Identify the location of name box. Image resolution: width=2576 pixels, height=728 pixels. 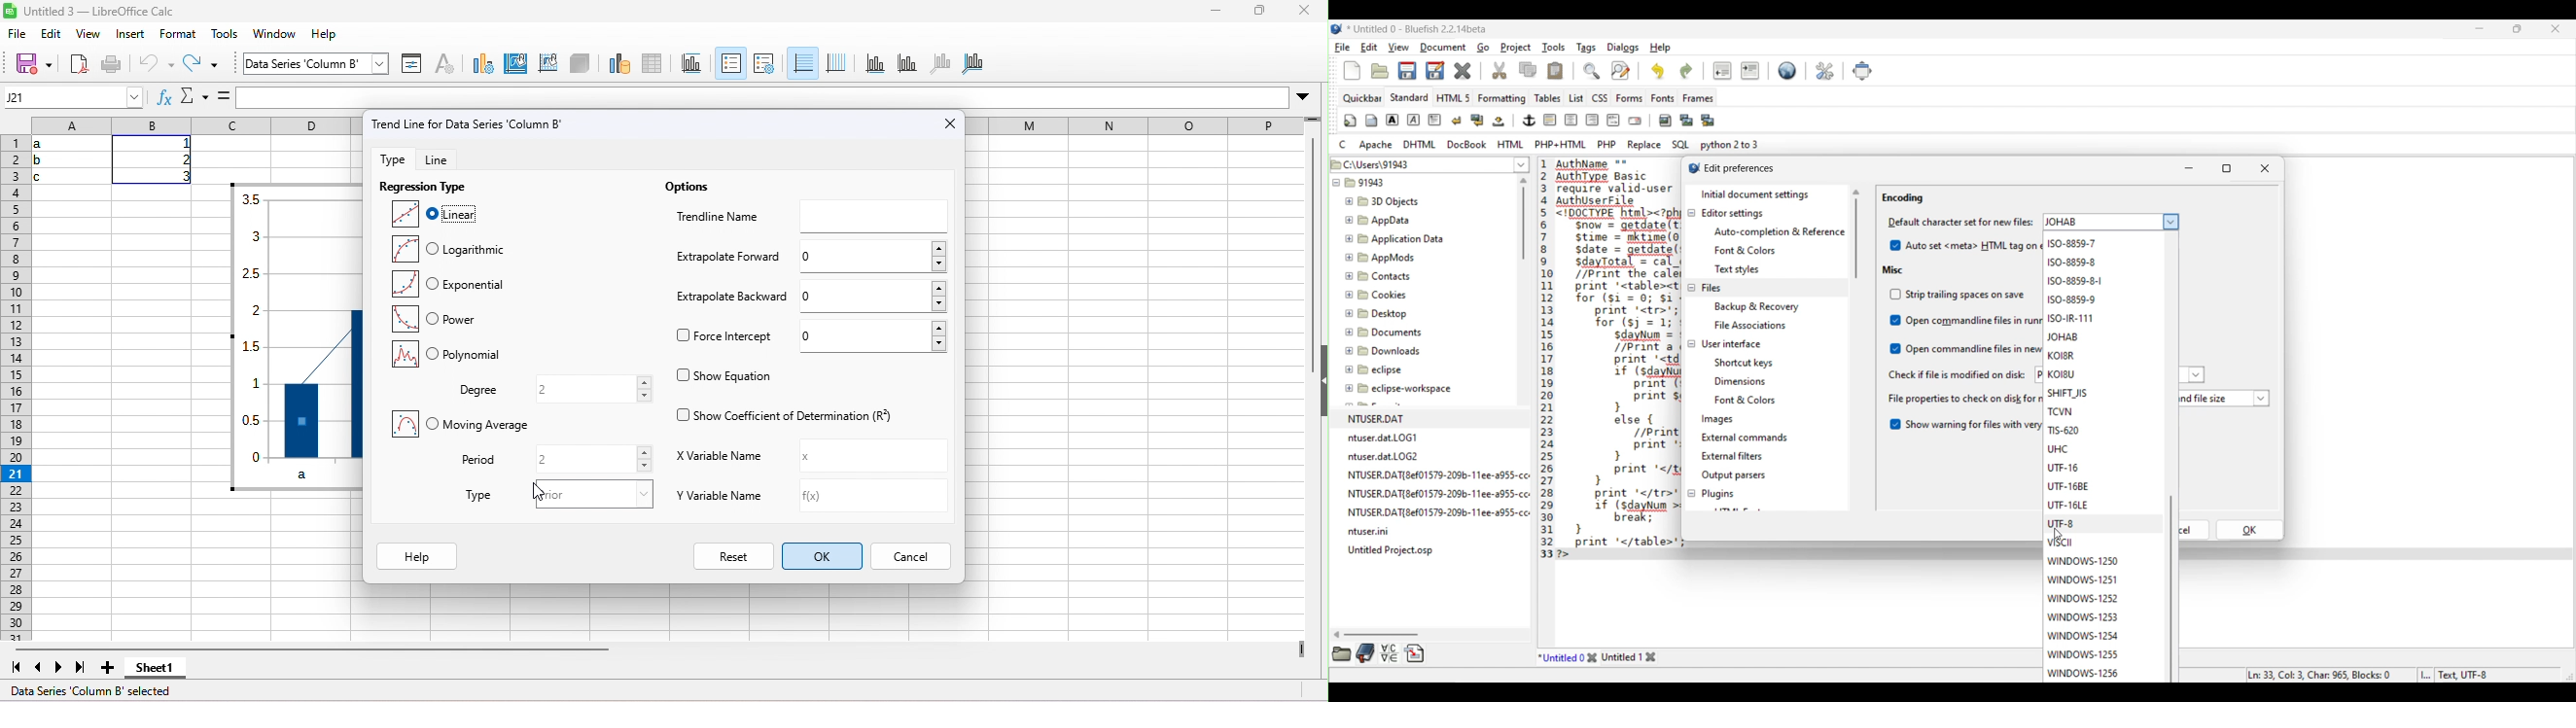
(74, 98).